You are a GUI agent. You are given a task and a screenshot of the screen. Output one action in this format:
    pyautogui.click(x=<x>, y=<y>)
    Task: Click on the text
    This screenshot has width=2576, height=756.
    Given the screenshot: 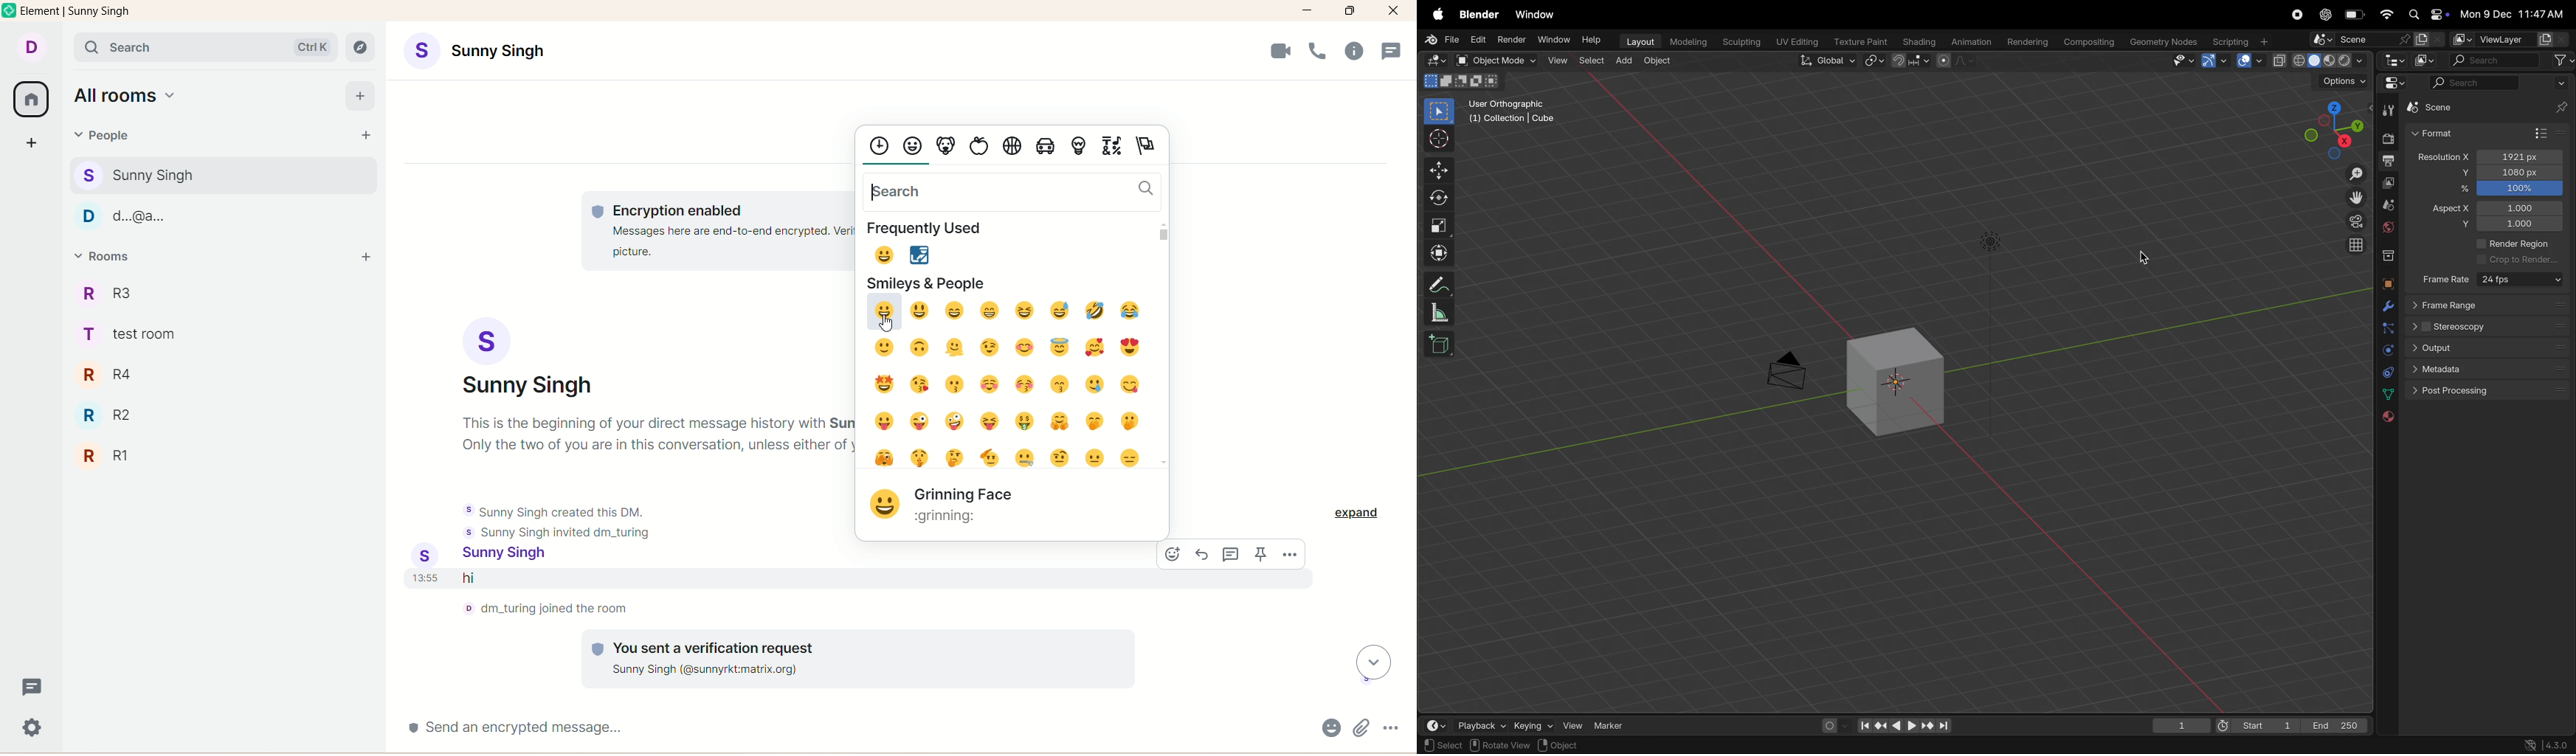 What is the action you would take?
    pyautogui.click(x=557, y=522)
    